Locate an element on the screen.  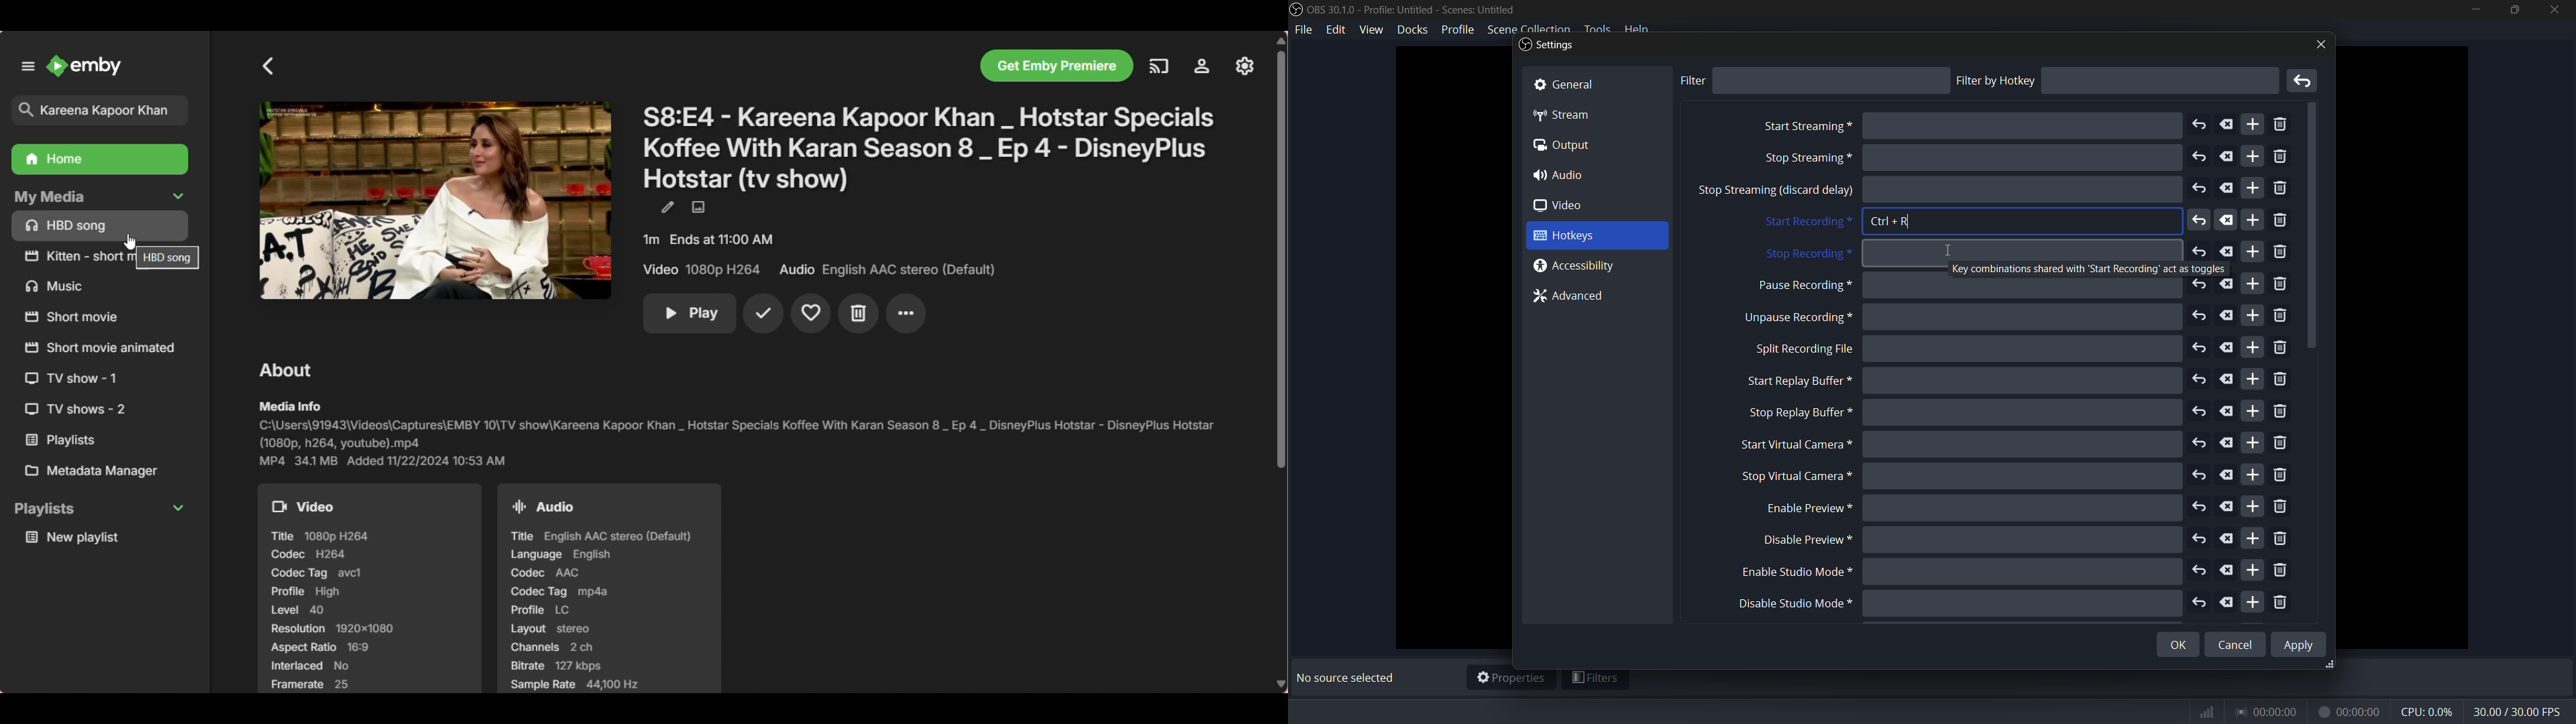
cpu usage is located at coordinates (2428, 711).